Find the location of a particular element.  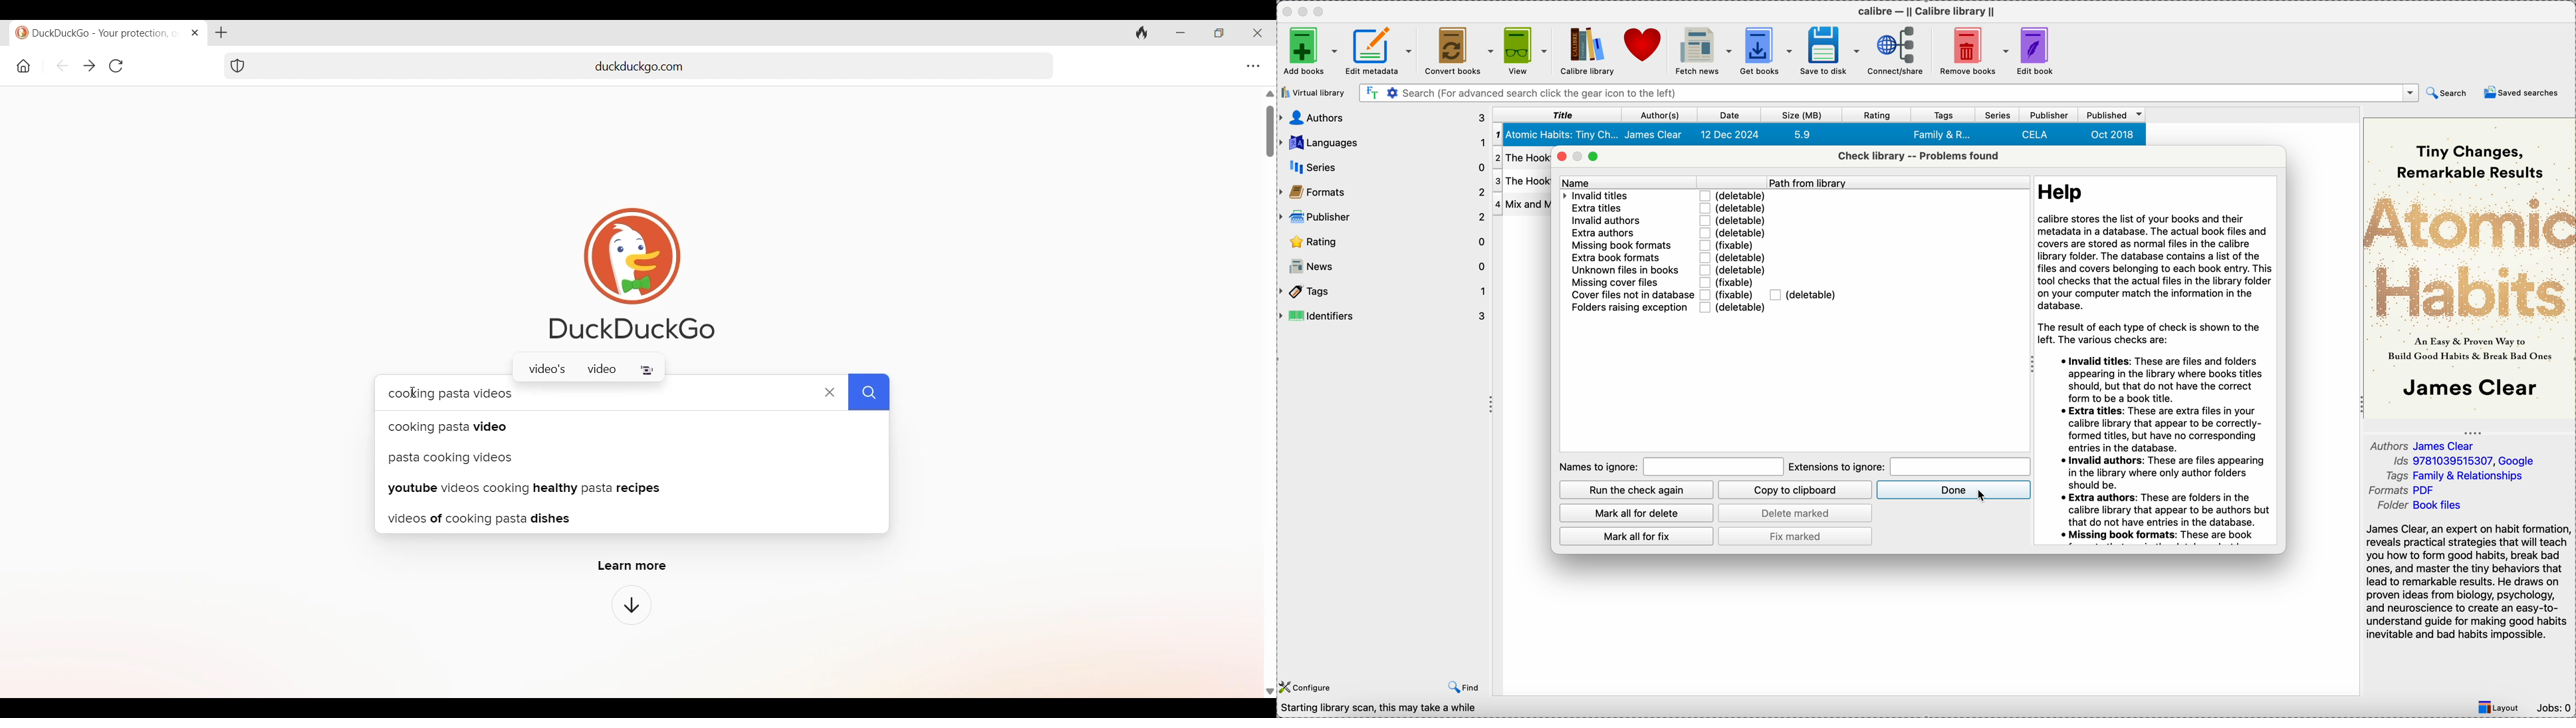

Folder Book files is located at coordinates (2422, 507).